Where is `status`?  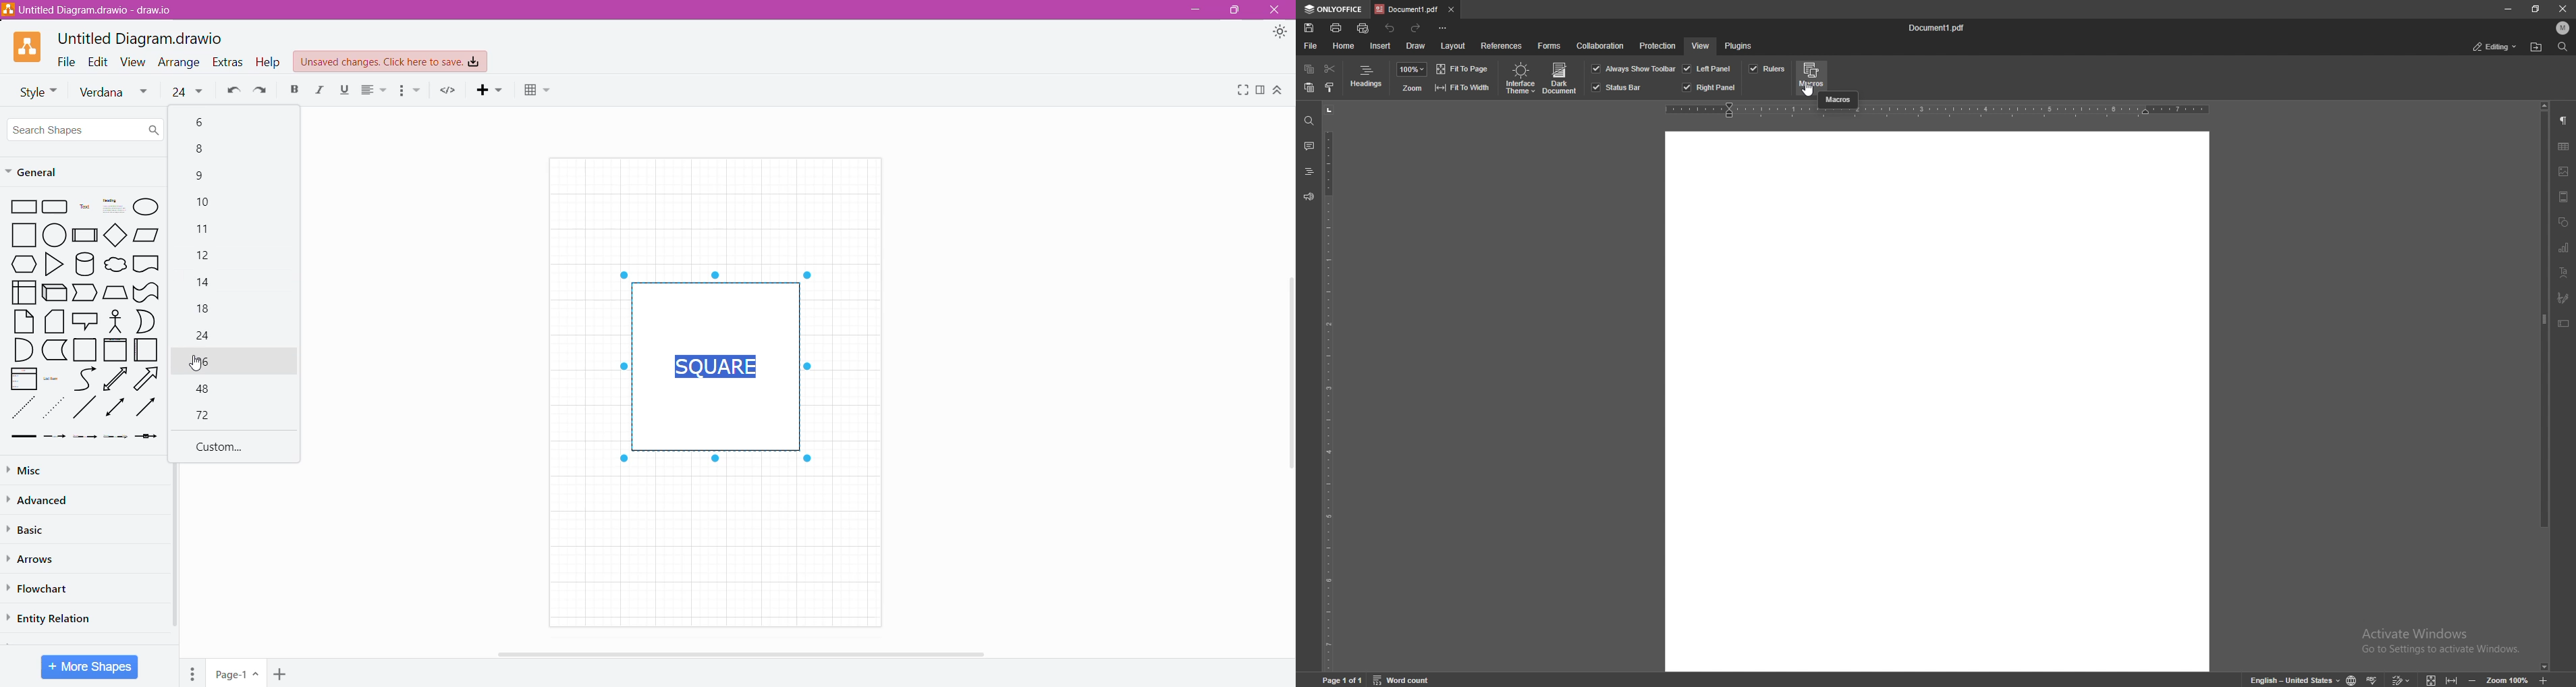 status is located at coordinates (2496, 46).